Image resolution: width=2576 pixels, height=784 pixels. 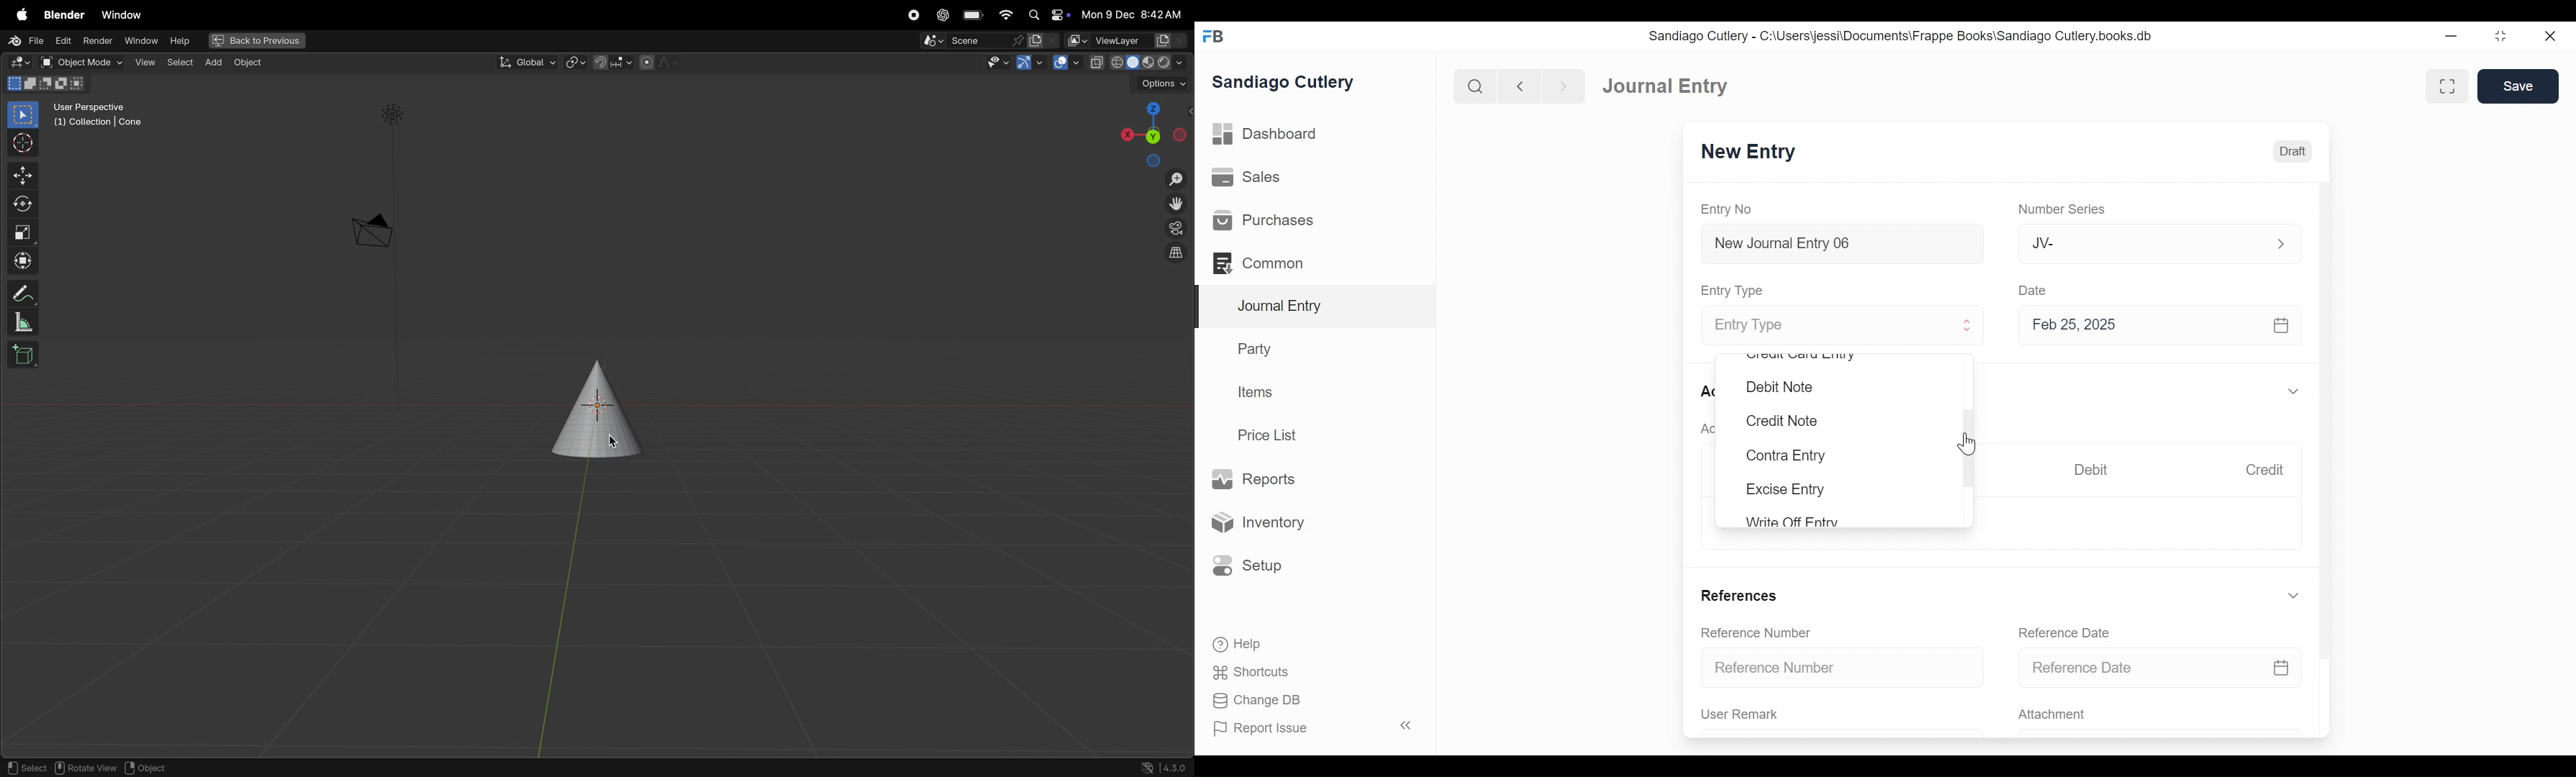 What do you see at coordinates (914, 15) in the screenshot?
I see `record` at bounding box center [914, 15].